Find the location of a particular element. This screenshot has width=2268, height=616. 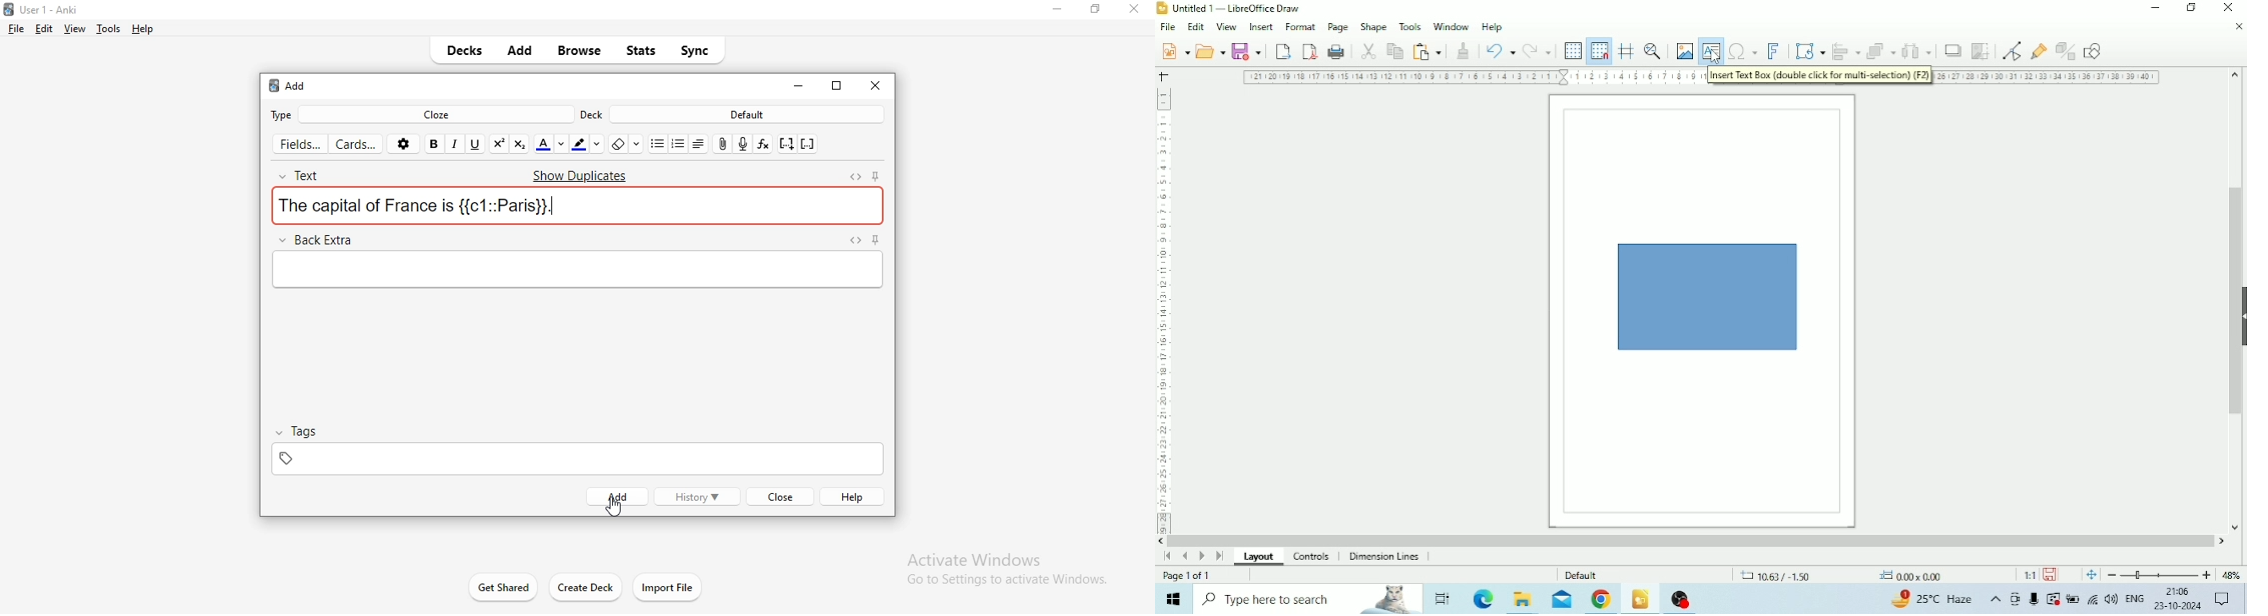

sucscript is located at coordinates (520, 143).